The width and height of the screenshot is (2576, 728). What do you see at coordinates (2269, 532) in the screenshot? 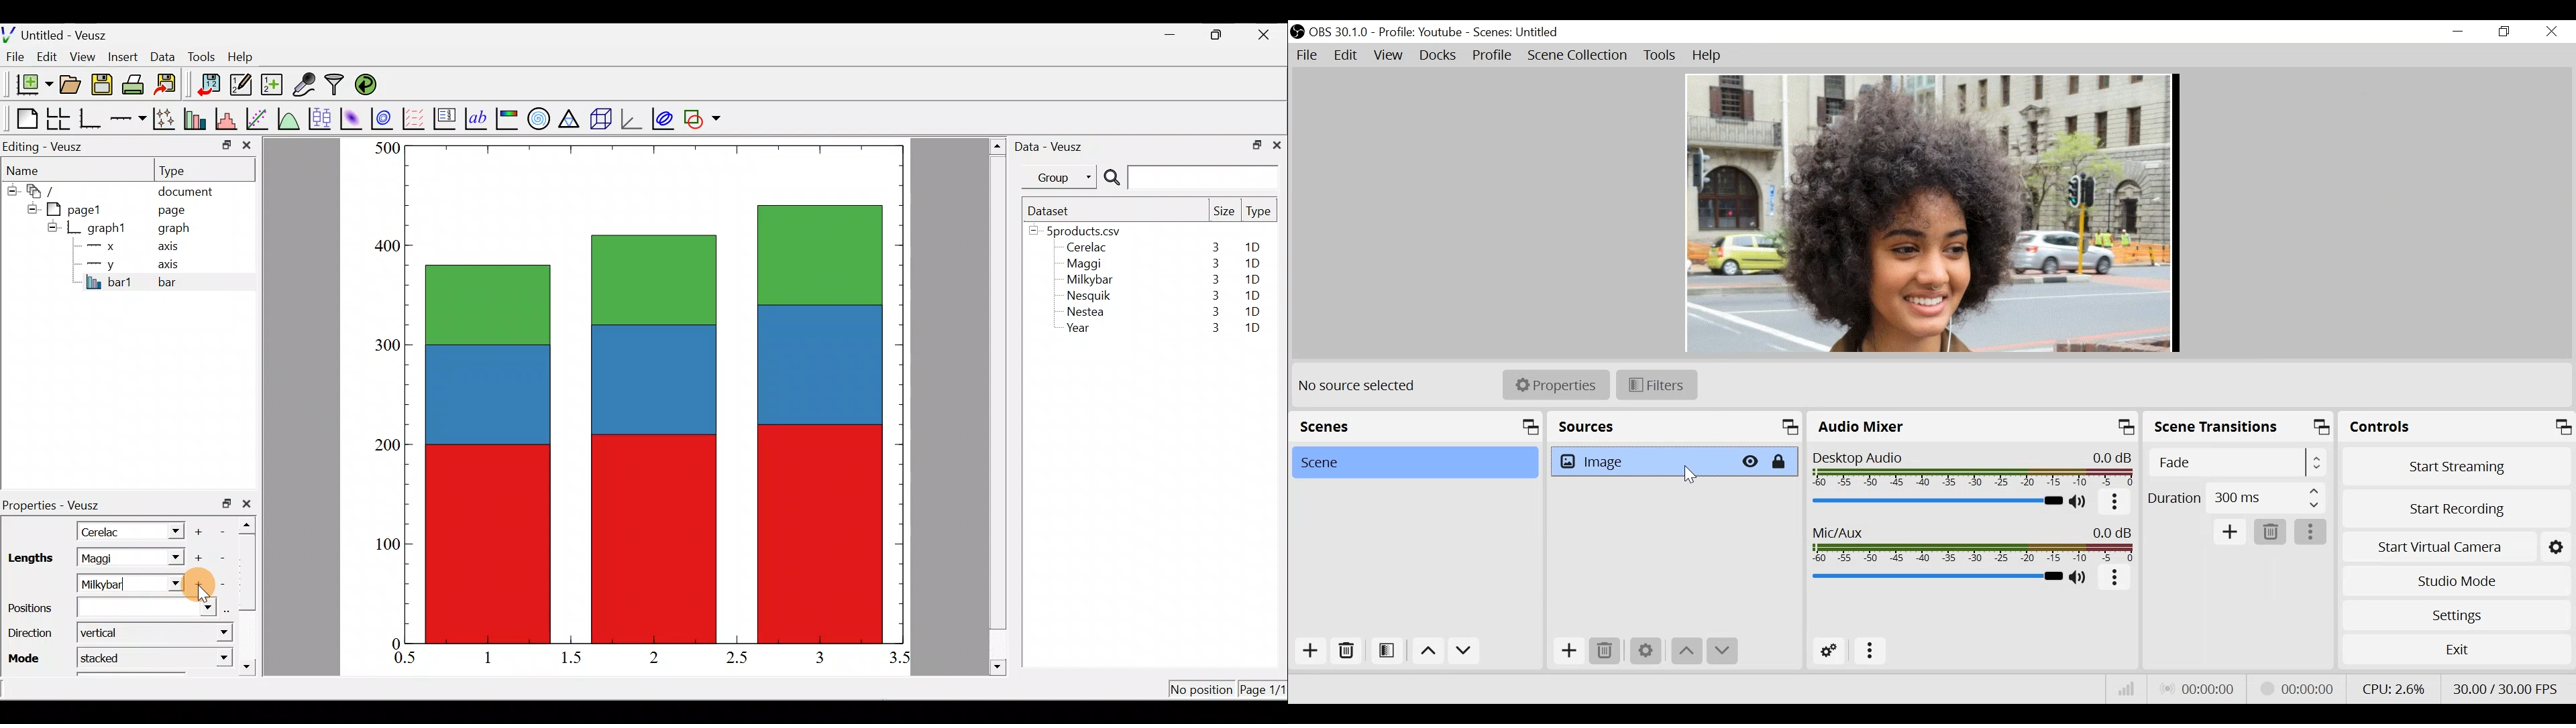
I see `Delete` at bounding box center [2269, 532].